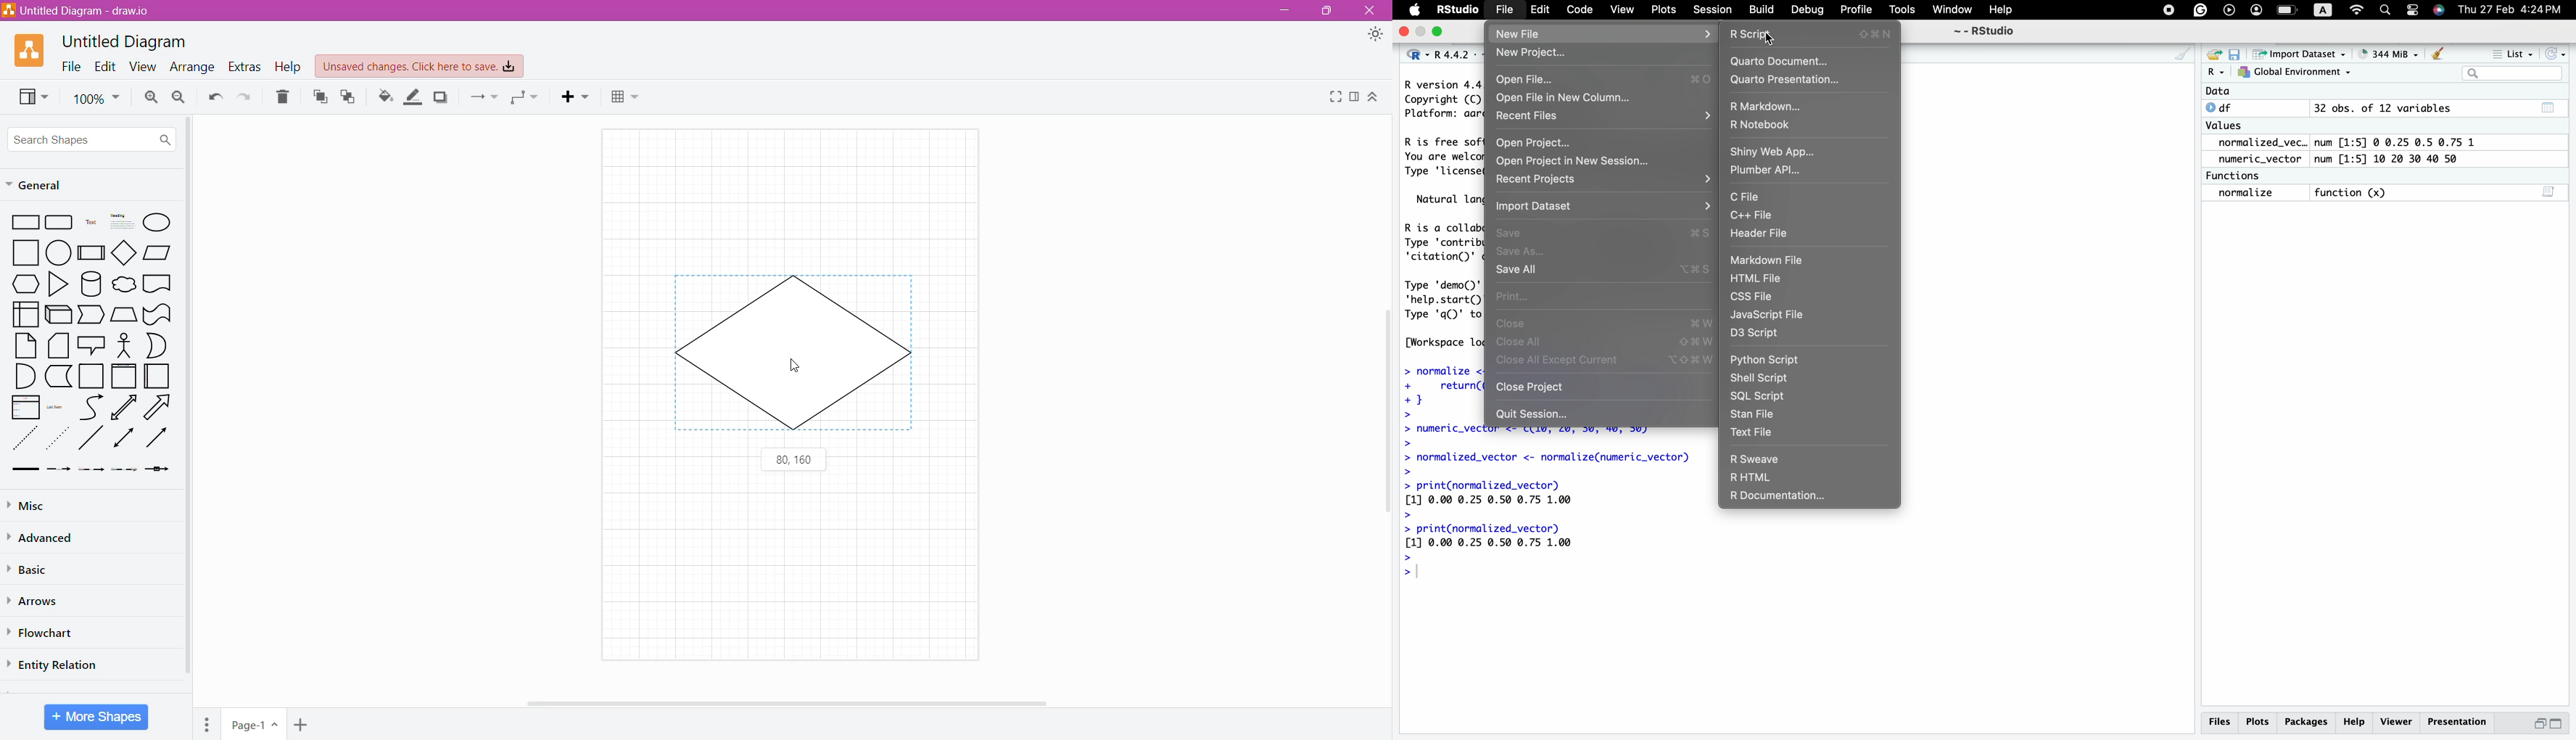 The image size is (2576, 756). Describe the element at coordinates (96, 99) in the screenshot. I see `Zoom 100%` at that location.